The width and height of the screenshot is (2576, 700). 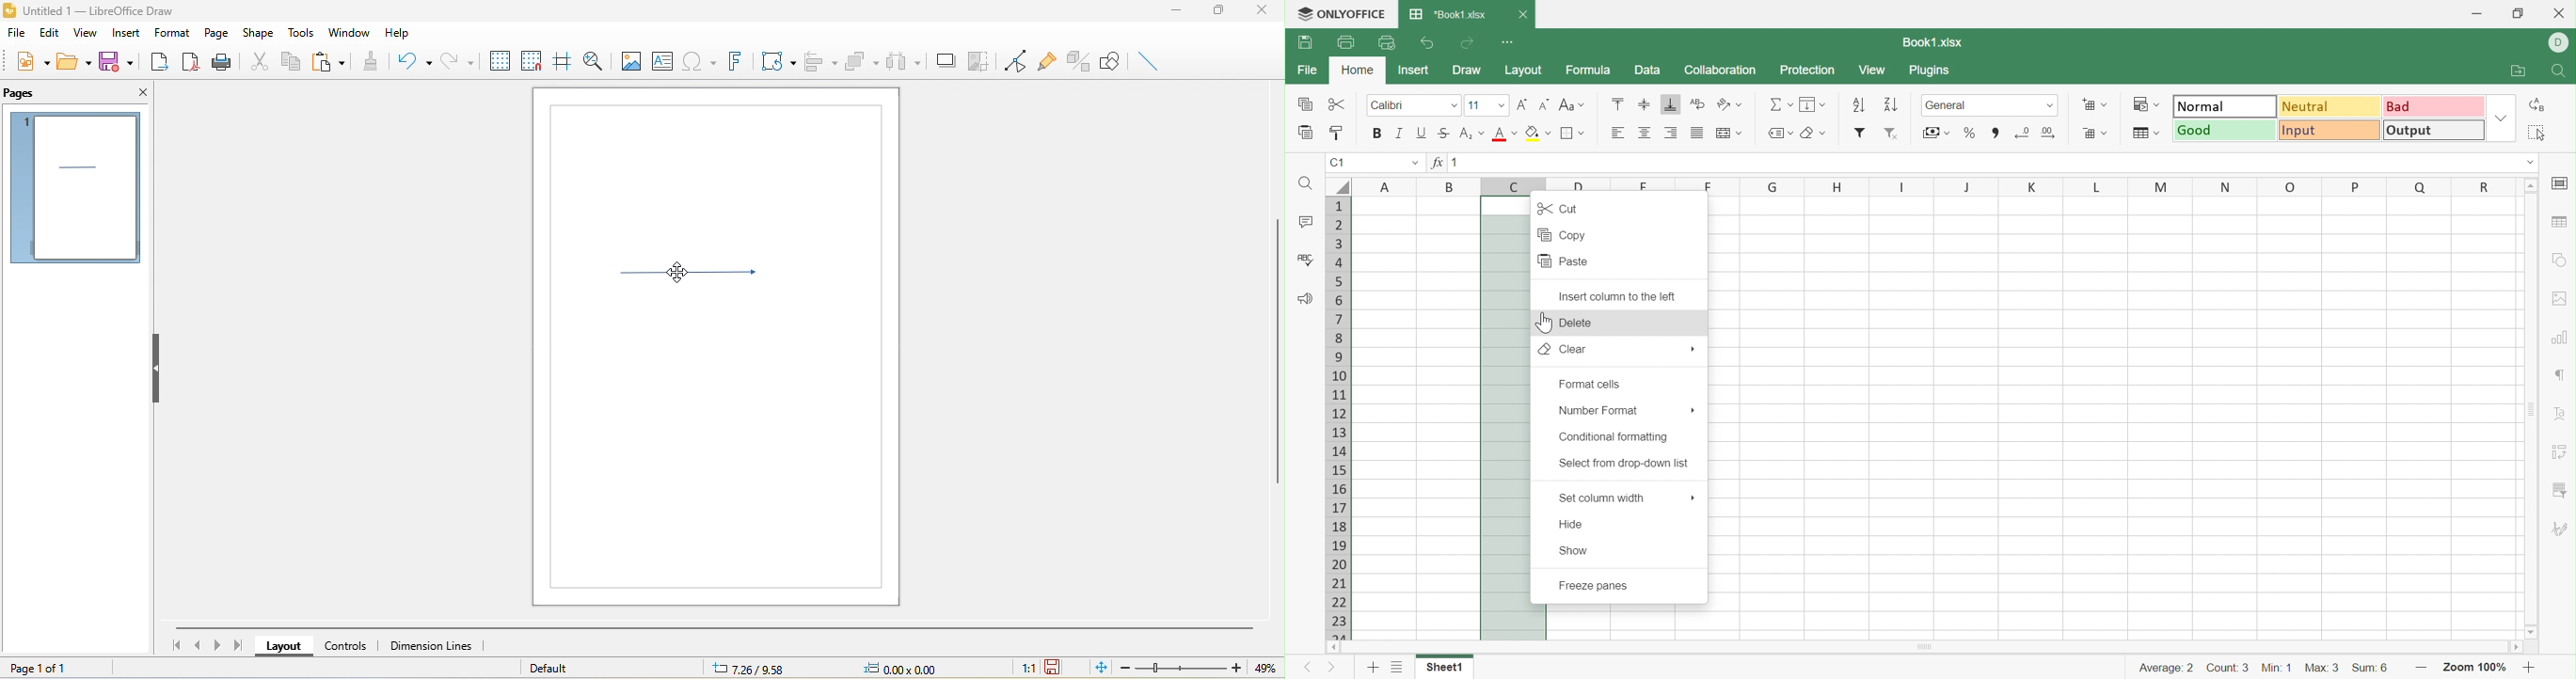 I want to click on Paste, so click(x=1304, y=131).